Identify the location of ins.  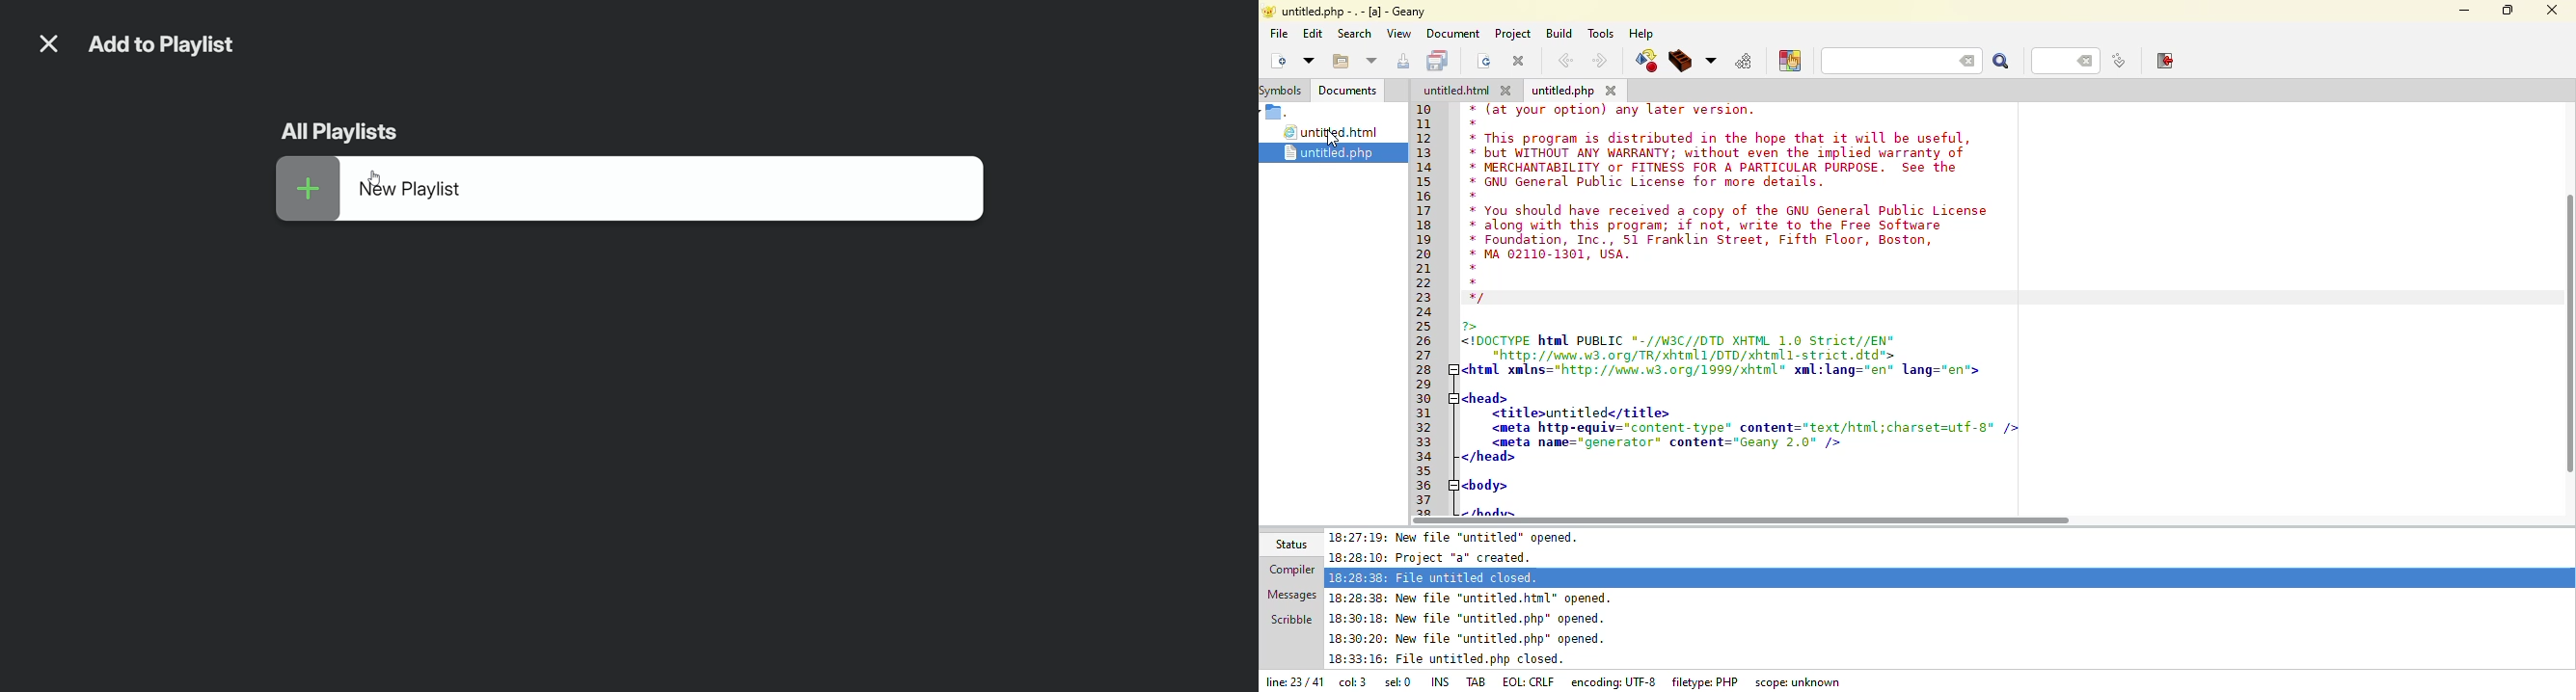
(1435, 681).